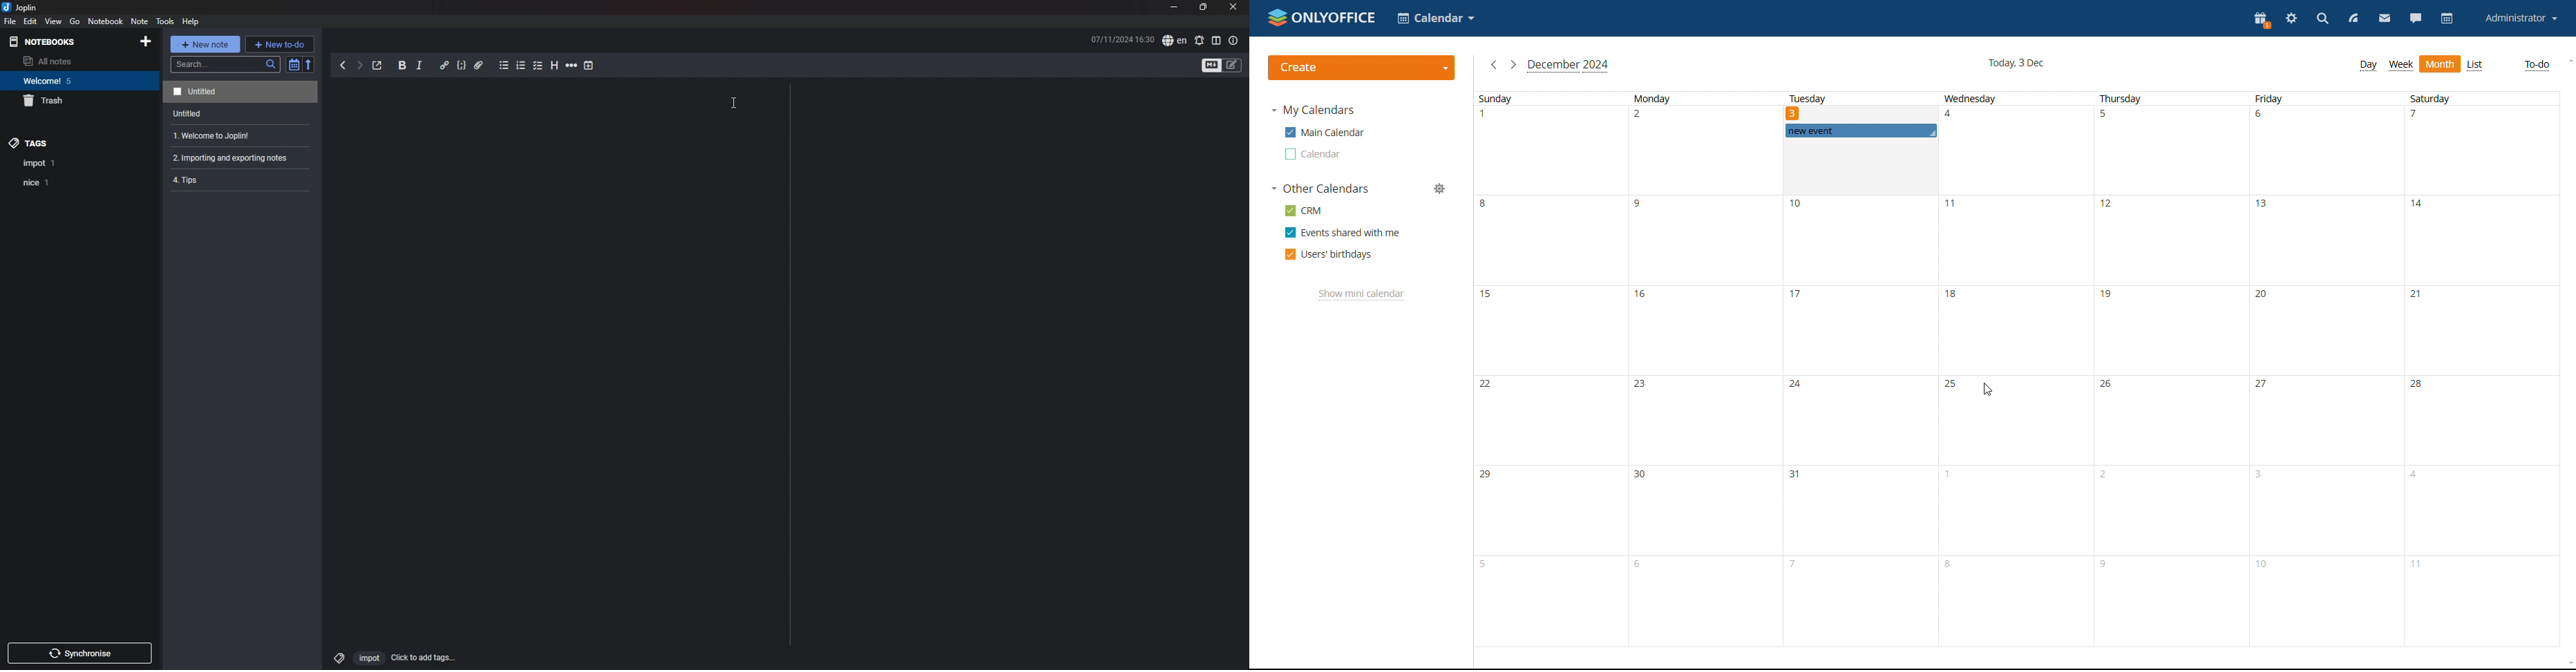 Image resolution: width=2576 pixels, height=672 pixels. I want to click on checkbox, so click(538, 66).